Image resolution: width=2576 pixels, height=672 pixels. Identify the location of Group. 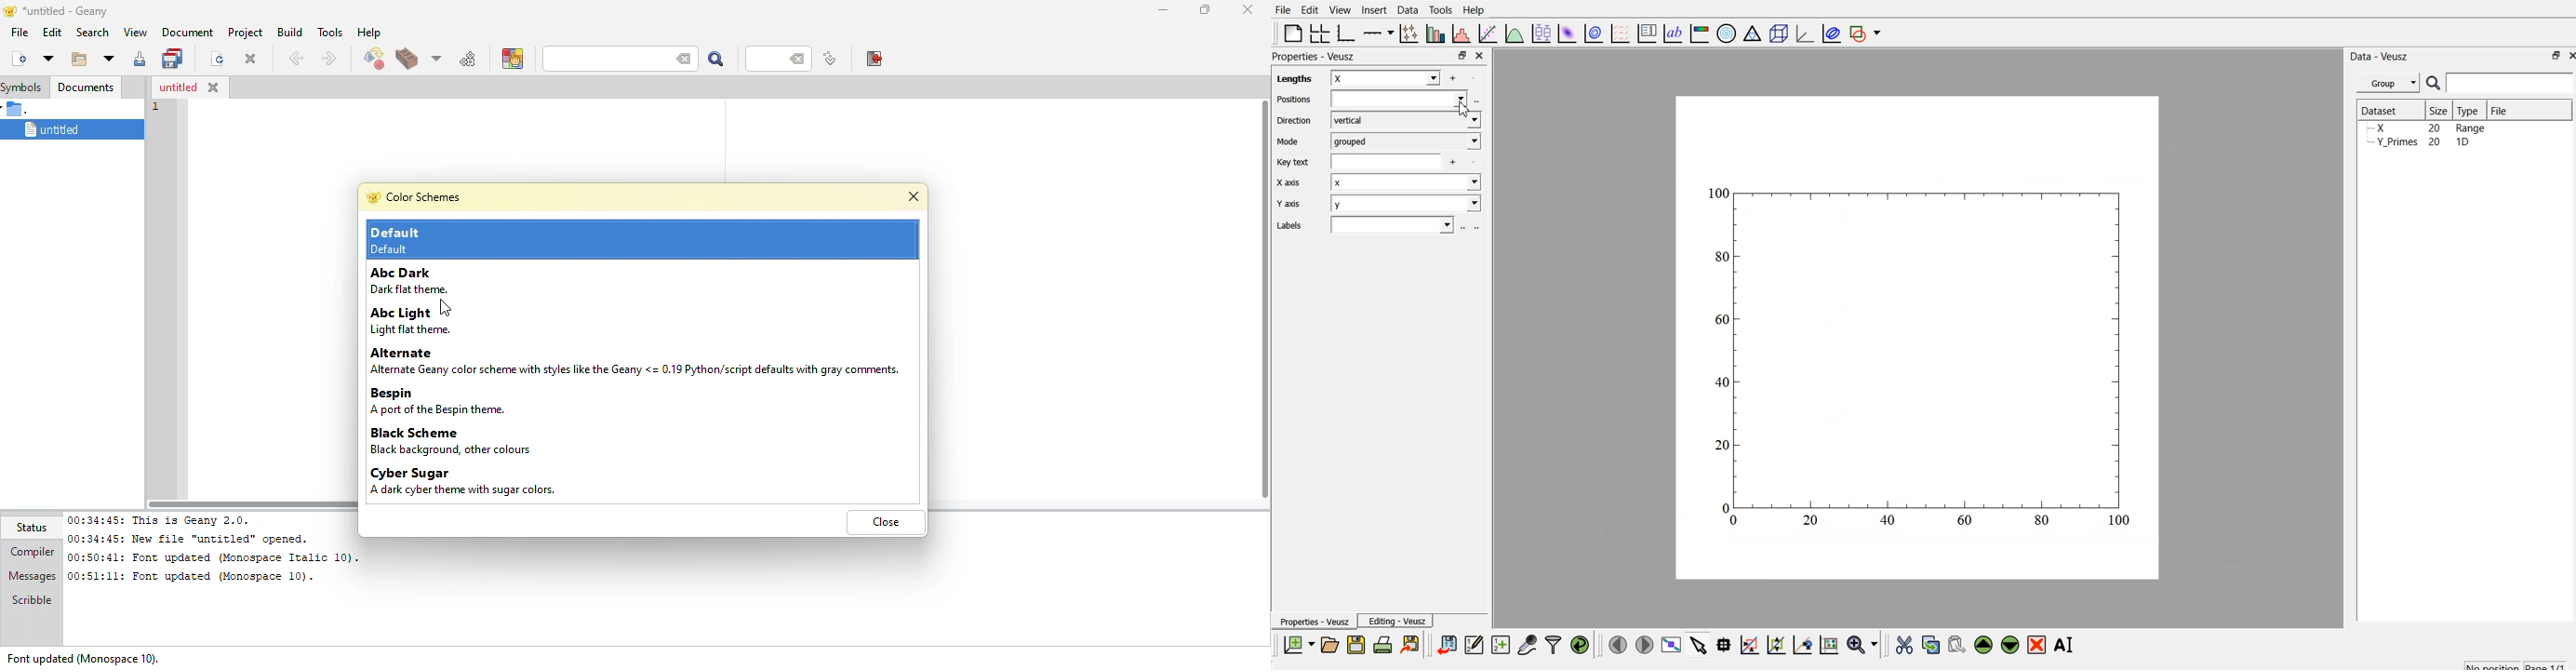
(2390, 81).